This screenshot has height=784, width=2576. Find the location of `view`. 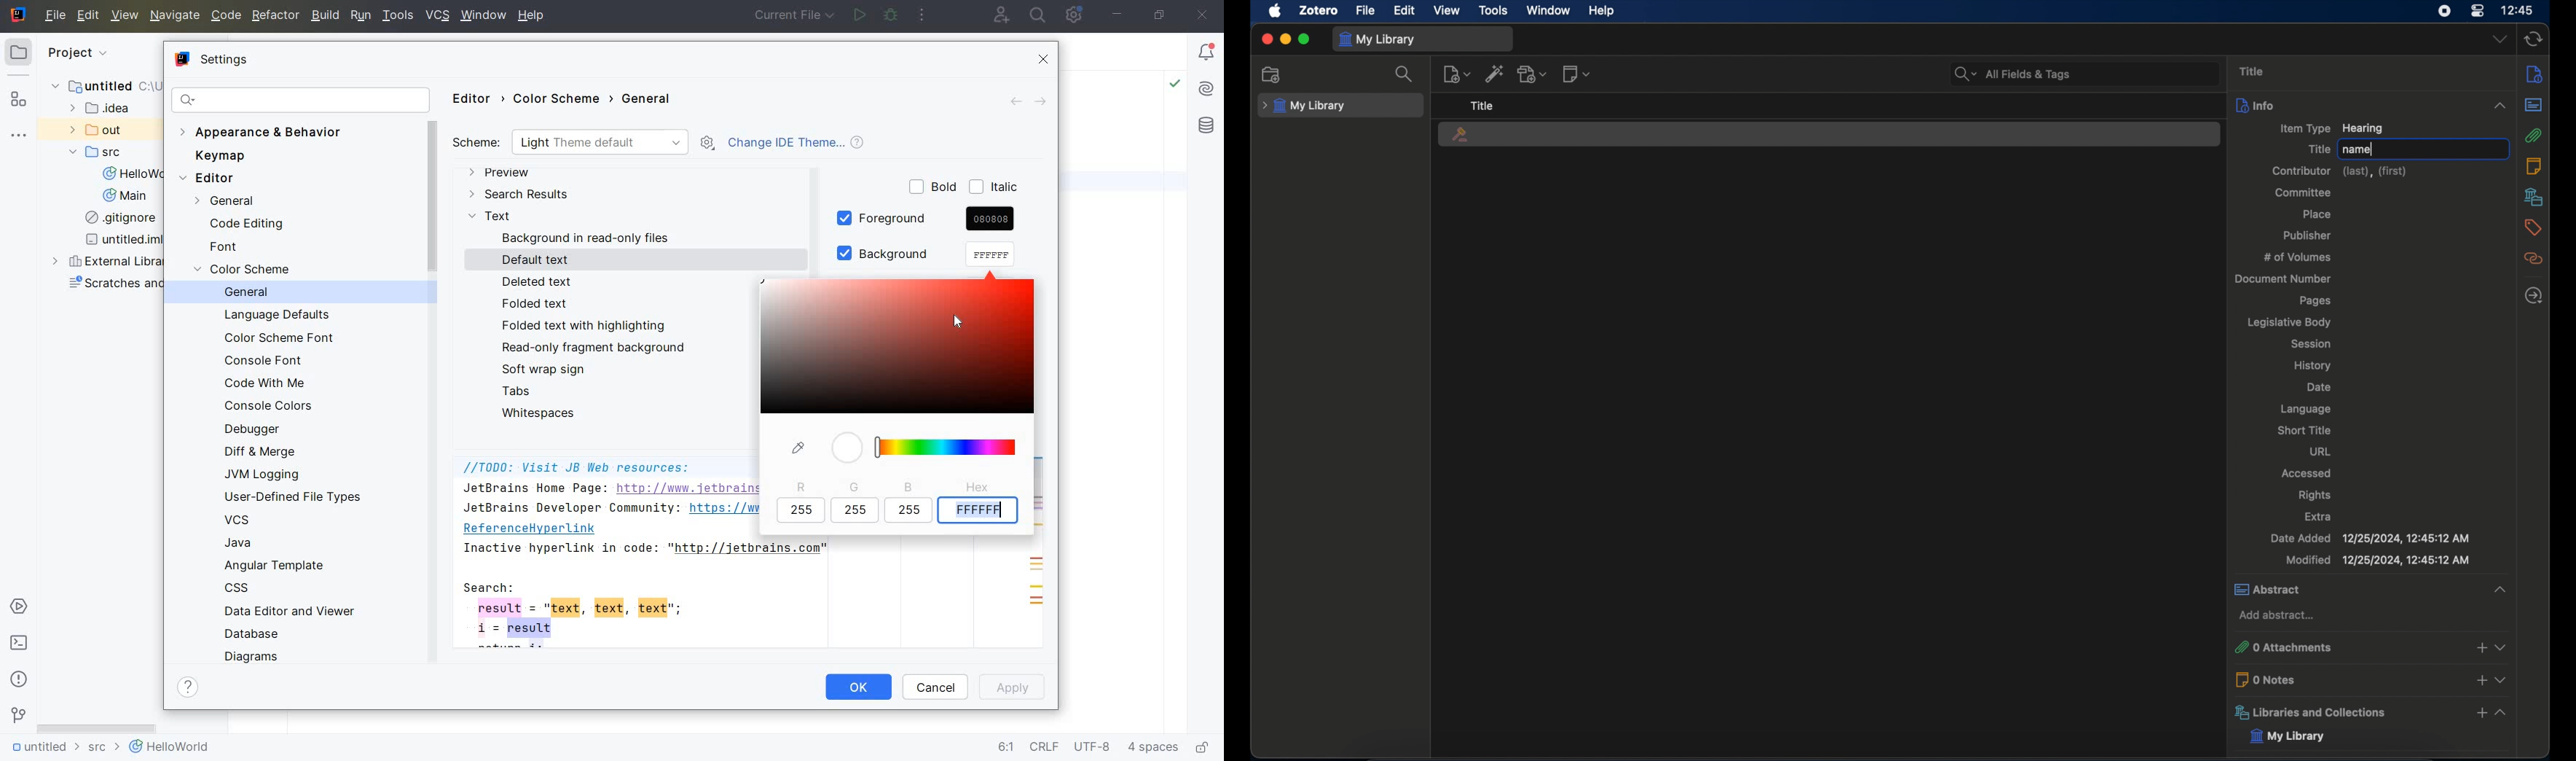

view is located at coordinates (1446, 11).